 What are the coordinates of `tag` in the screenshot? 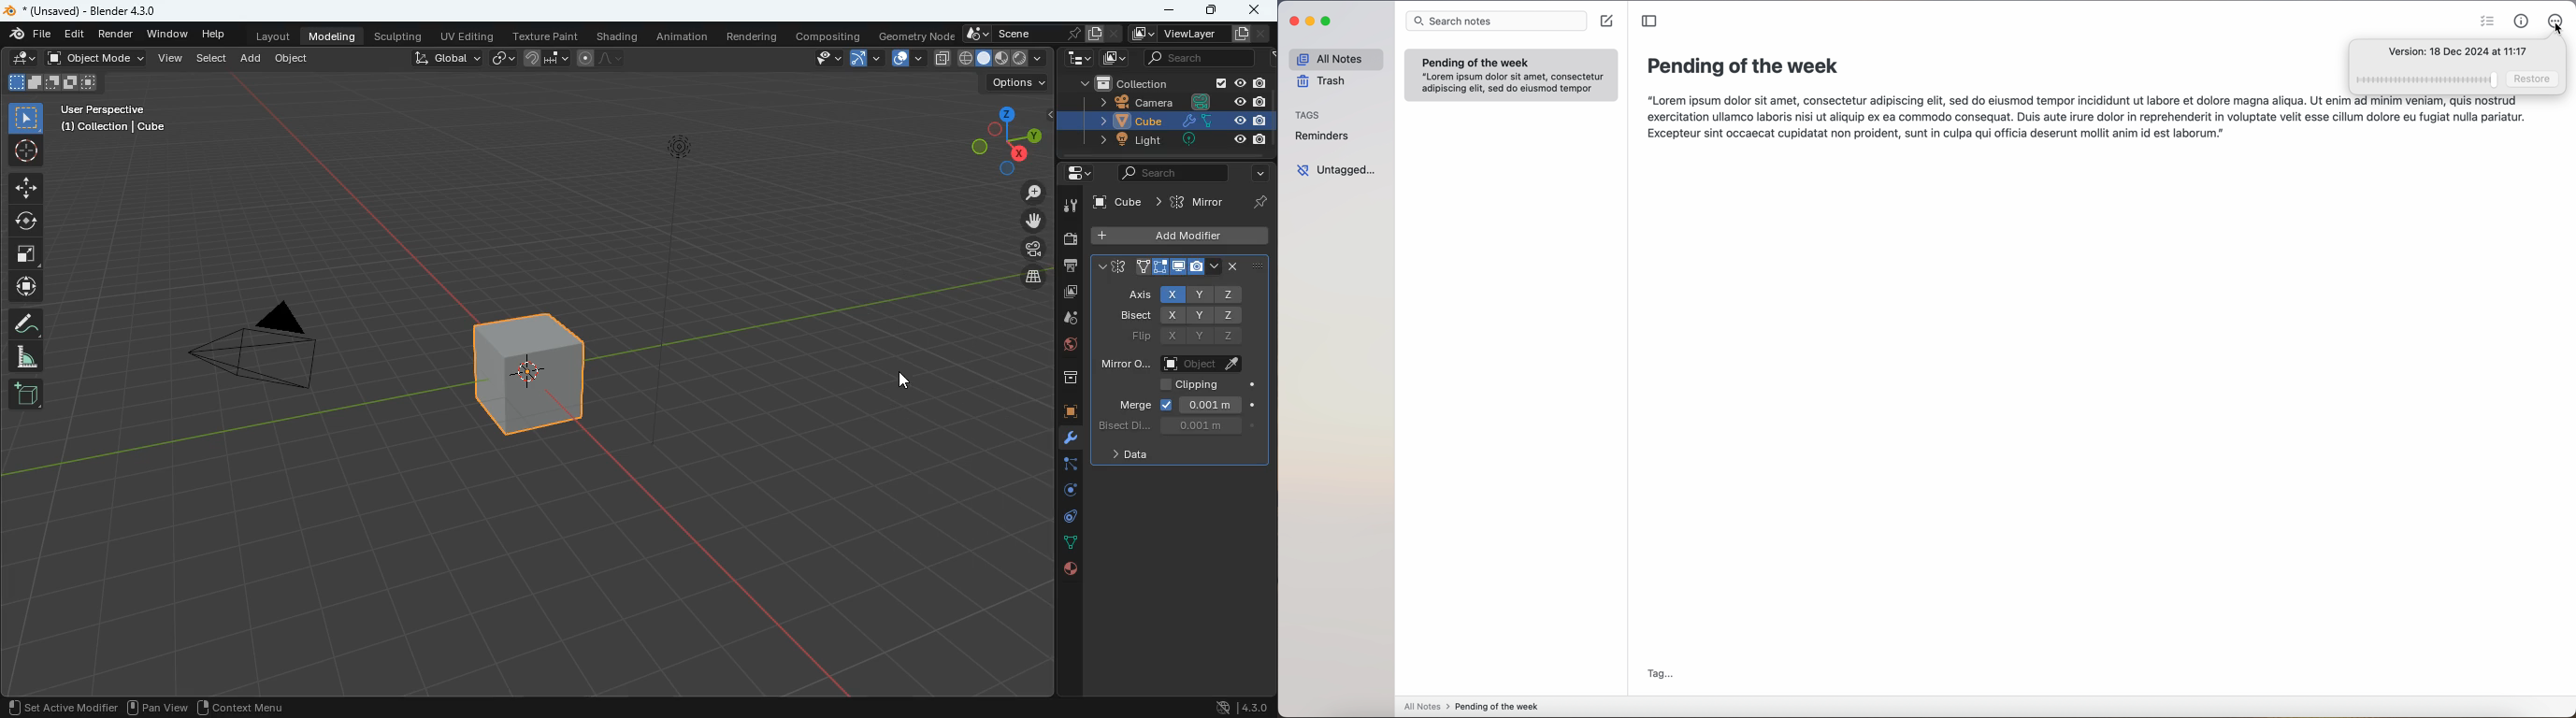 It's located at (1662, 674).